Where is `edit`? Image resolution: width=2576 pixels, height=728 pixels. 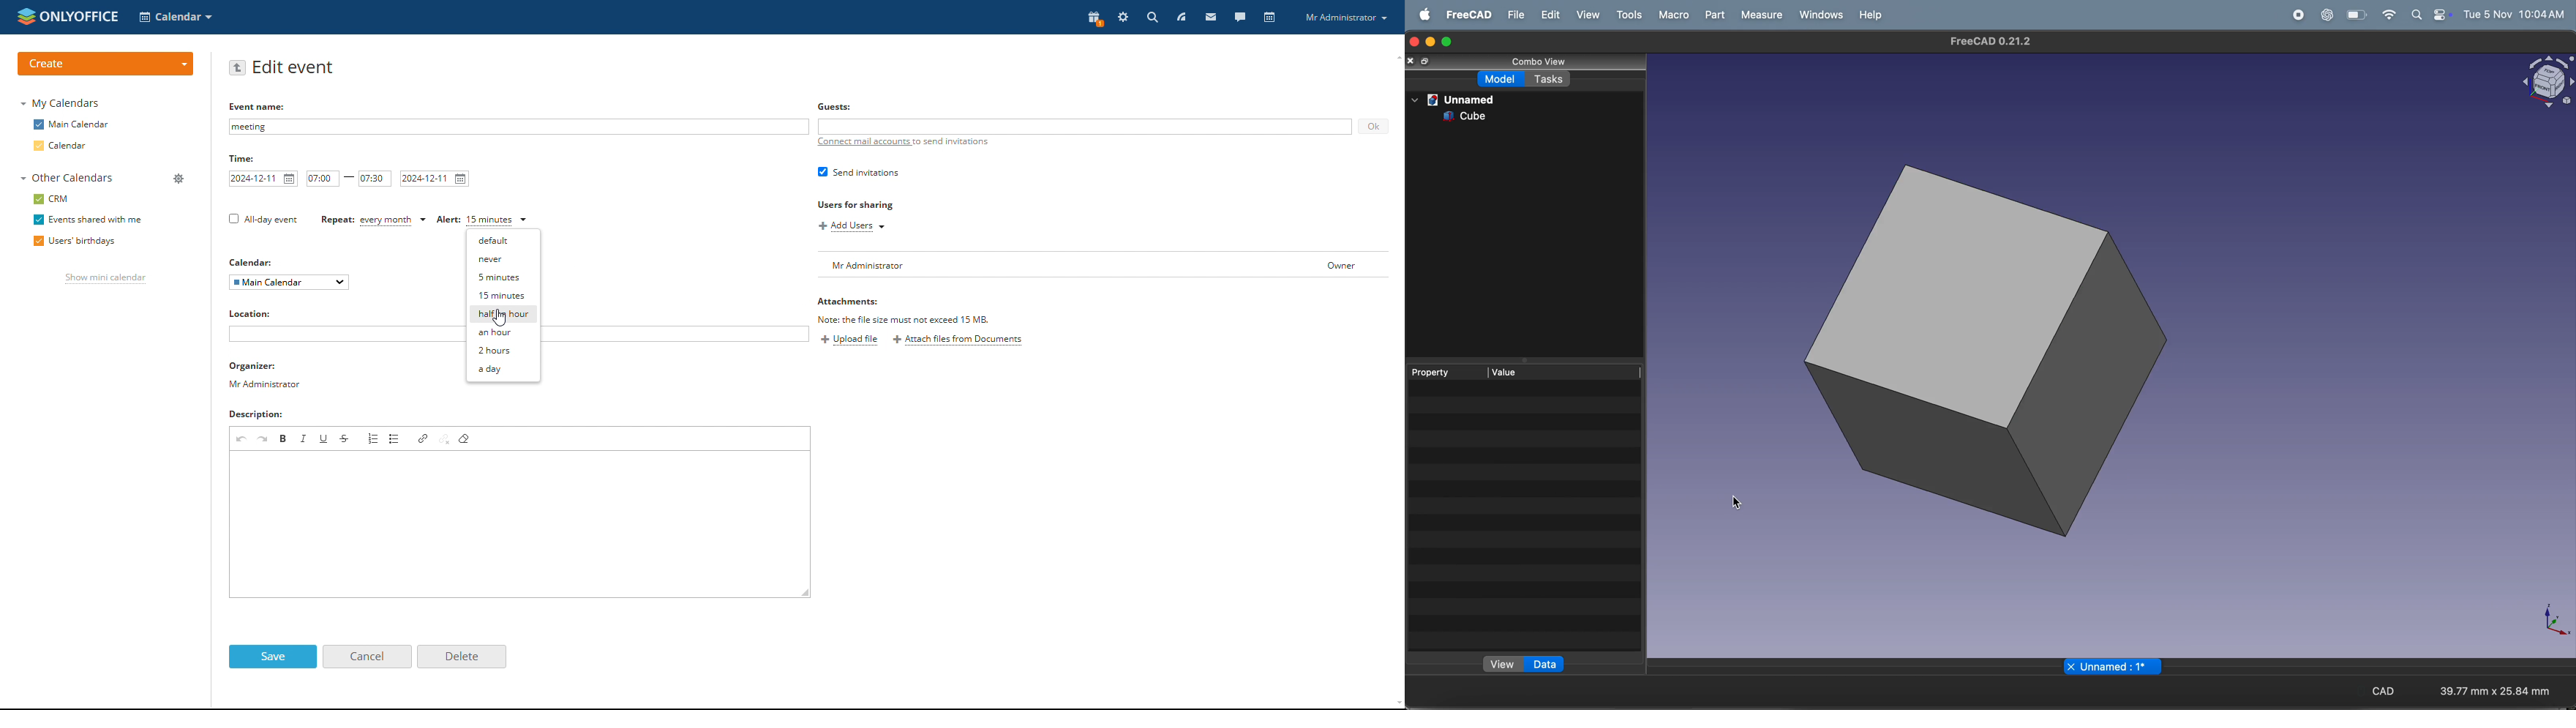
edit is located at coordinates (1545, 14).